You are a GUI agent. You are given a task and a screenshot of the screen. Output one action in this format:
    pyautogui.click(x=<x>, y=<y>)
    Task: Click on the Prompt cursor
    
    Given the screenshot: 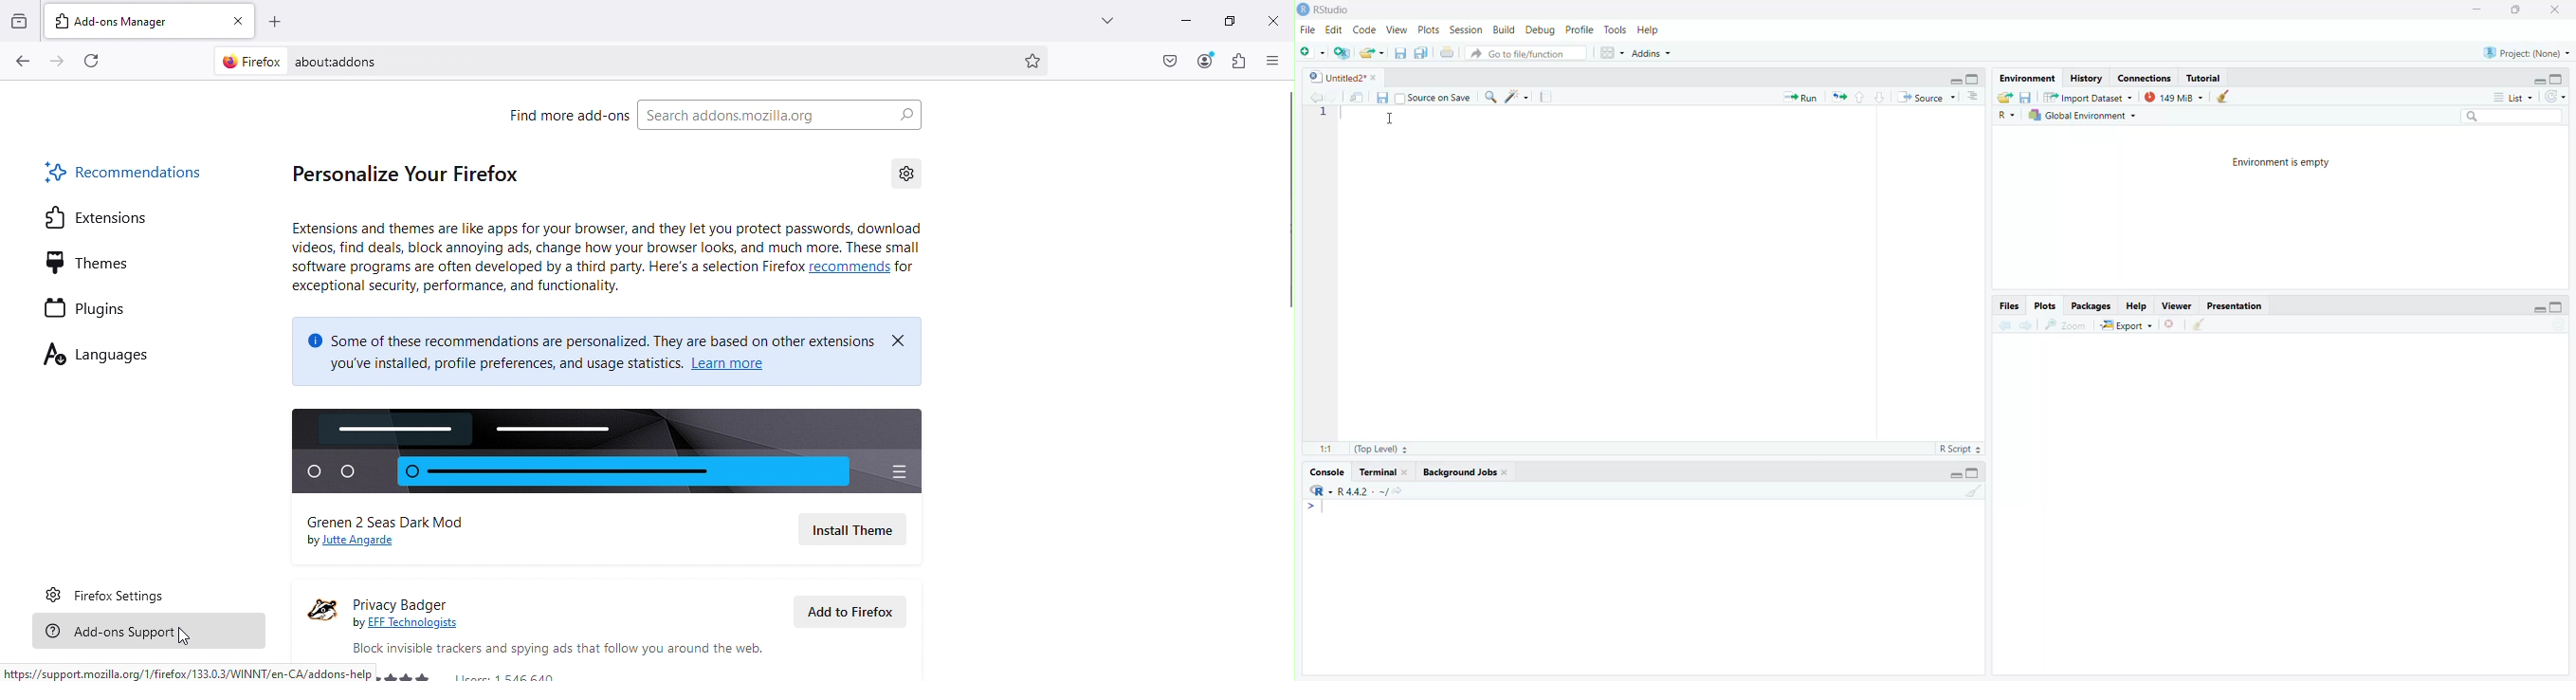 What is the action you would take?
    pyautogui.click(x=1312, y=507)
    